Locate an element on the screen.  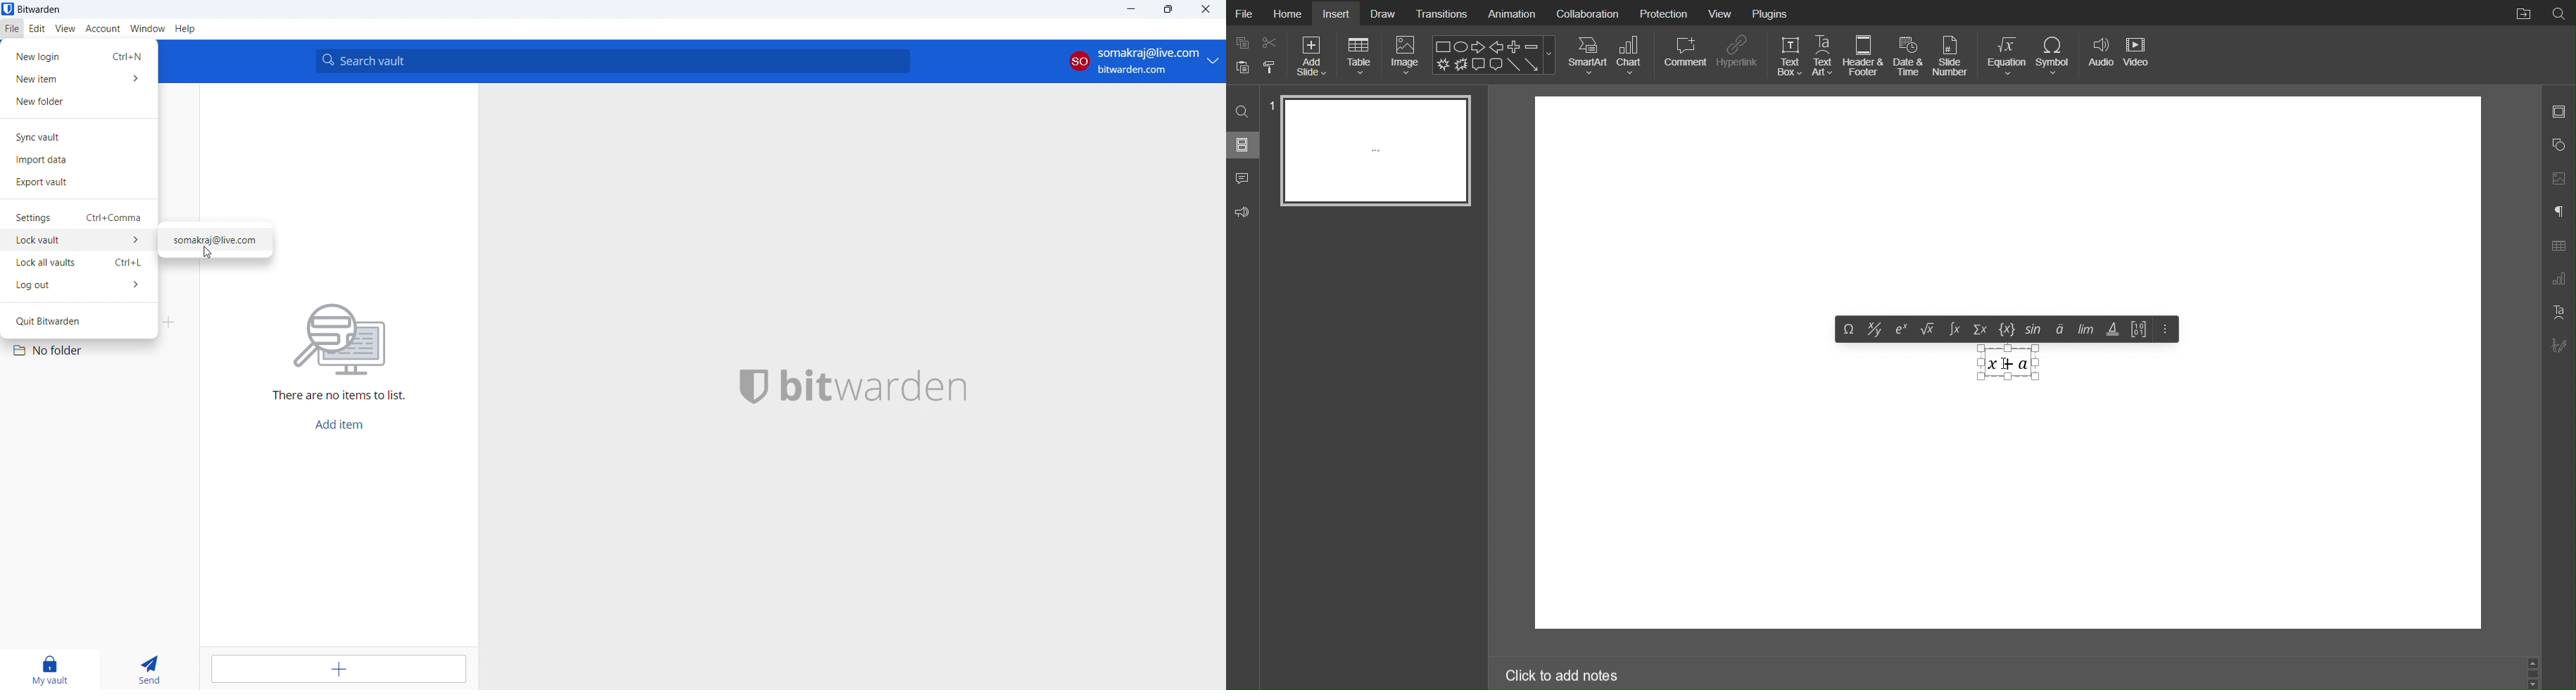
Comment is located at coordinates (1684, 55).